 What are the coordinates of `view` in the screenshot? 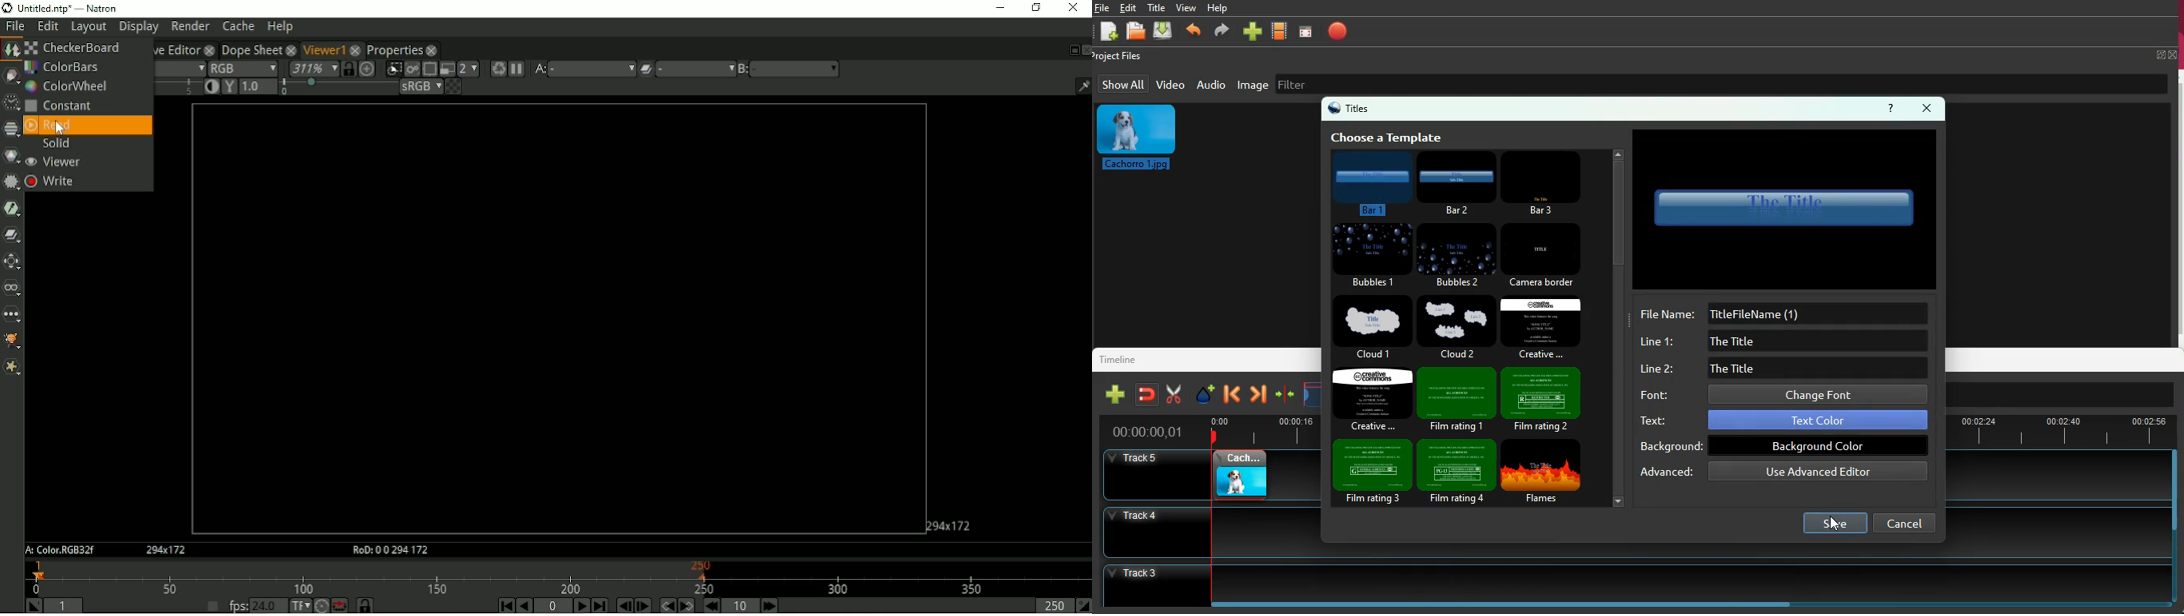 It's located at (1186, 7).